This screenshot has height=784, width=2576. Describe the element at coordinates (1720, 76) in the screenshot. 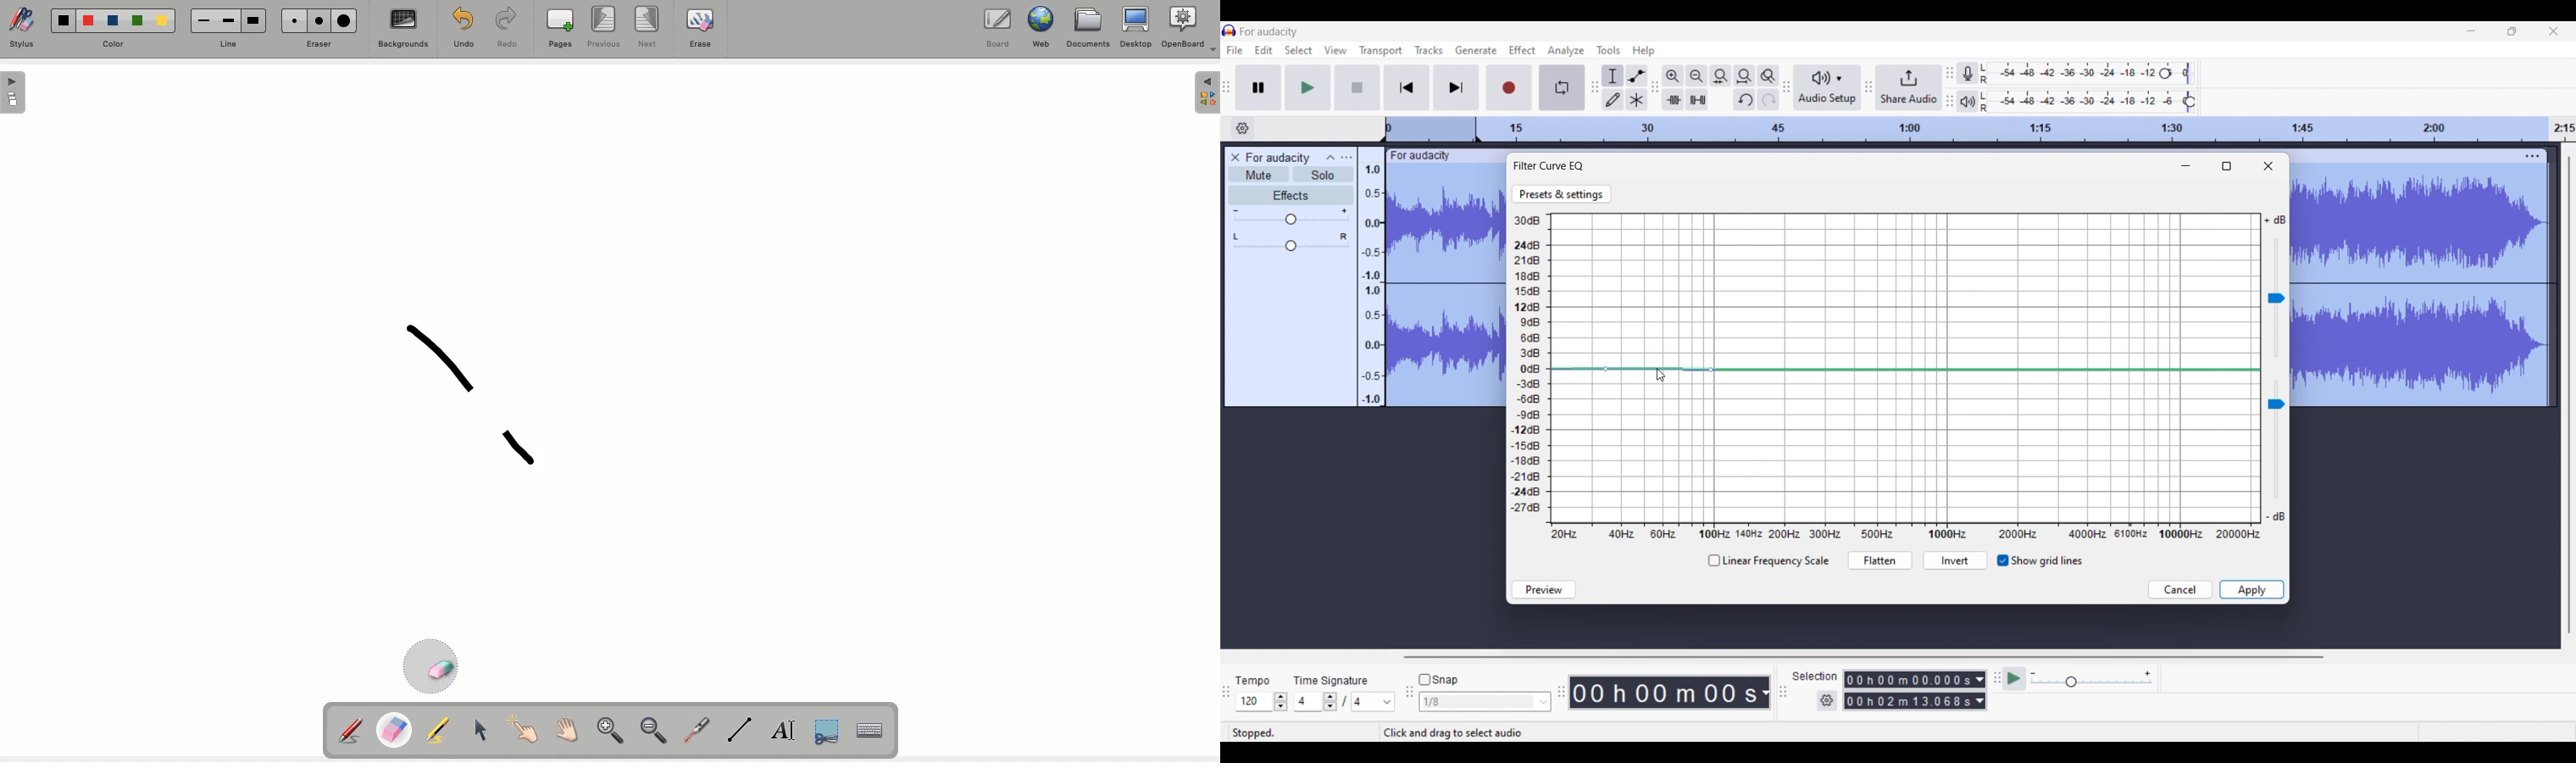

I see `Fit selection to width` at that location.